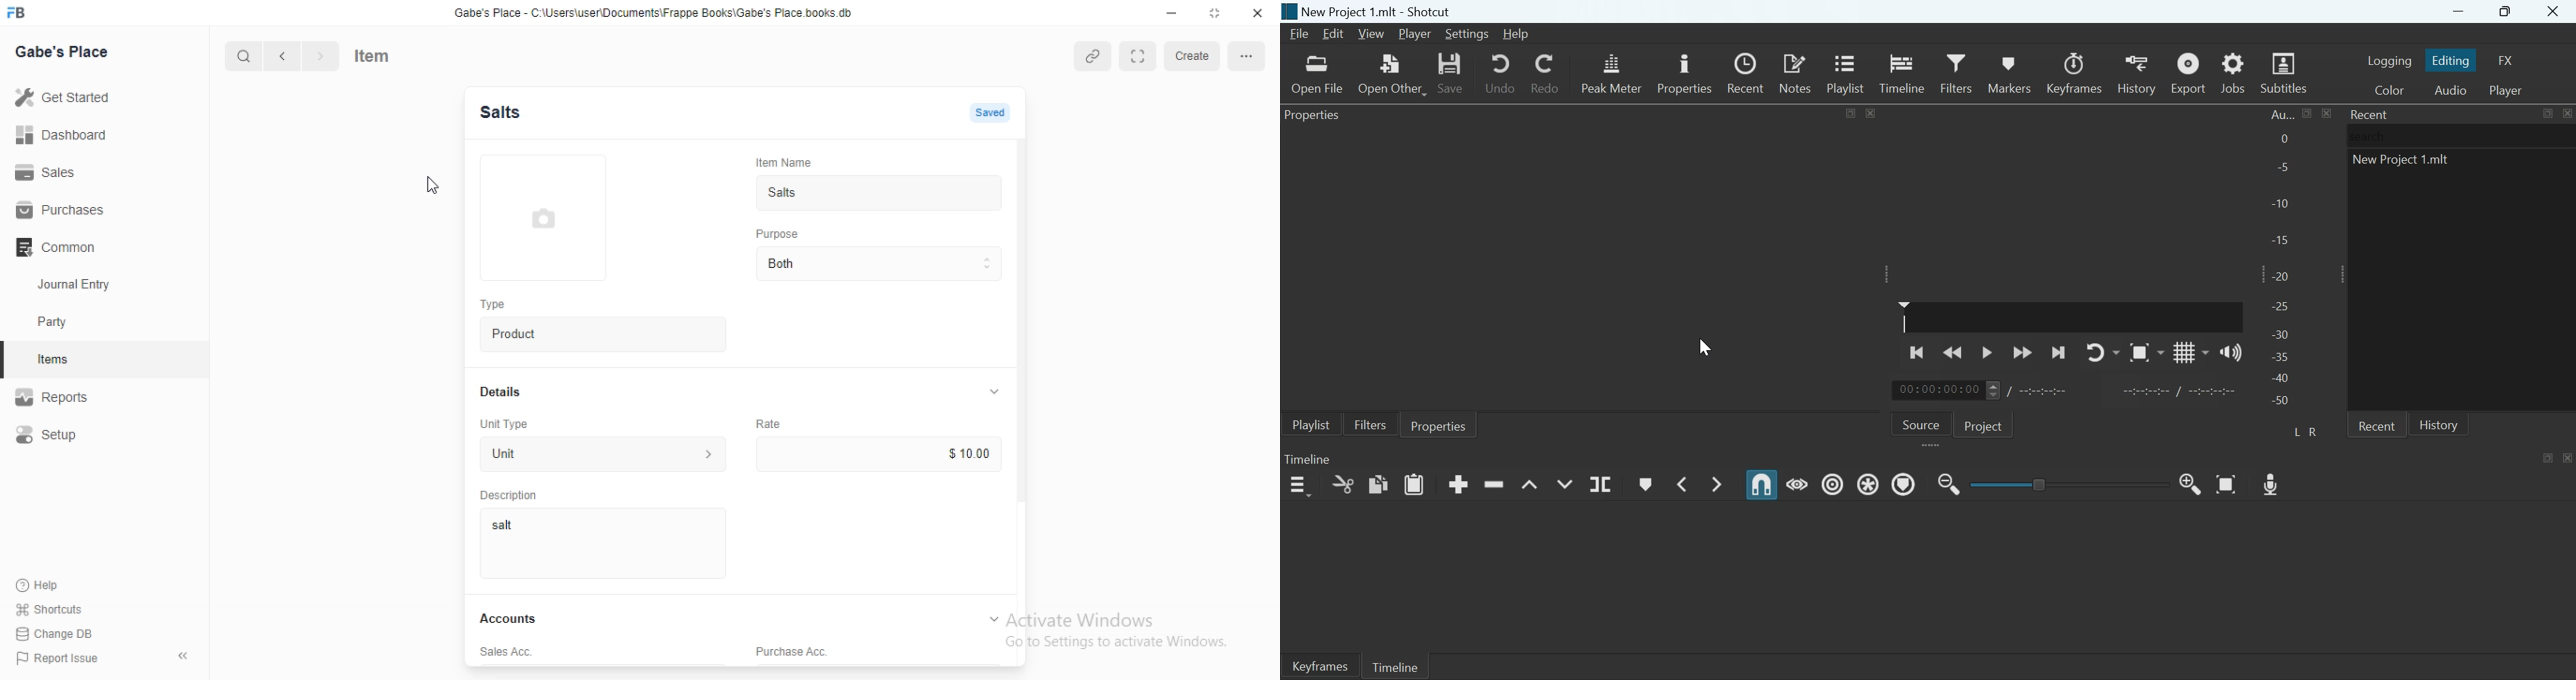  Describe the element at coordinates (791, 652) in the screenshot. I see `Purchase Acc.` at that location.